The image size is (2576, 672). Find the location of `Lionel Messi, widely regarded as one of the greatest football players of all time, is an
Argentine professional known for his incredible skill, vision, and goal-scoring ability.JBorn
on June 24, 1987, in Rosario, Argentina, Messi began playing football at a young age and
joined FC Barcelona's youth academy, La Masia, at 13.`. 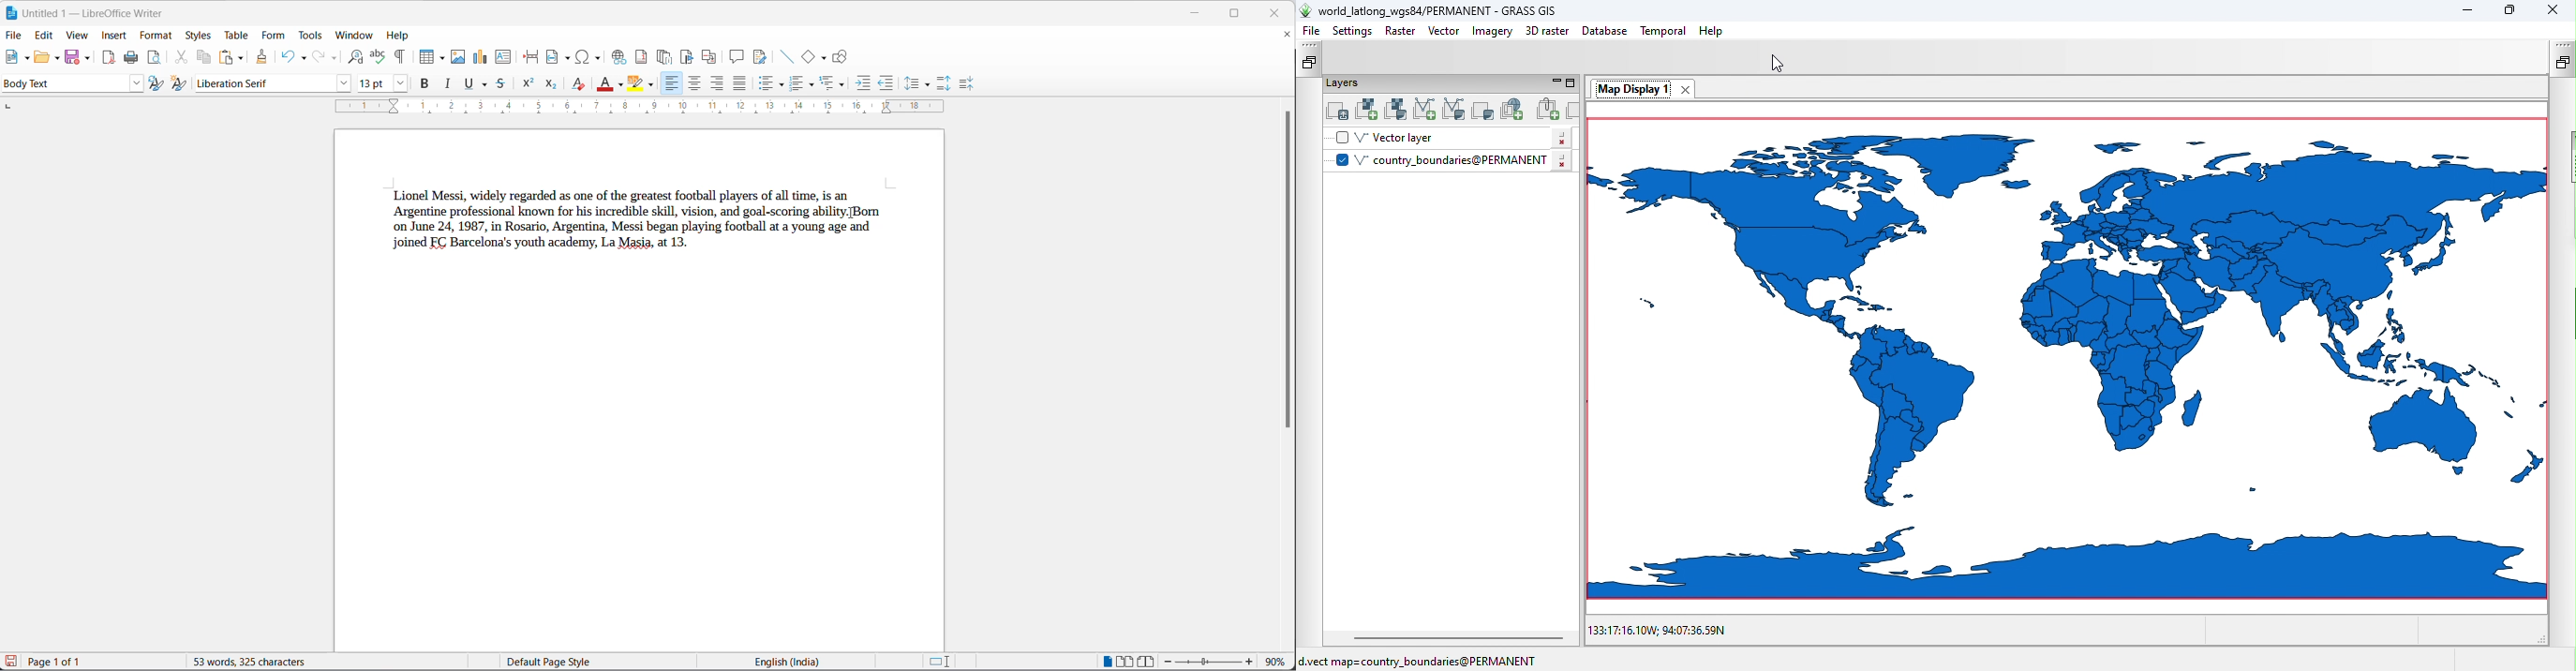

Lionel Messi, widely regarded as one of the greatest football players of all time, is an
Argentine professional known for his incredible skill, vision, and goal-scoring ability.JBorn
on June 24, 1987, in Rosario, Argentina, Messi began playing football at a young age and
joined FC Barcelona's youth academy, La Masia, at 13. is located at coordinates (633, 231).